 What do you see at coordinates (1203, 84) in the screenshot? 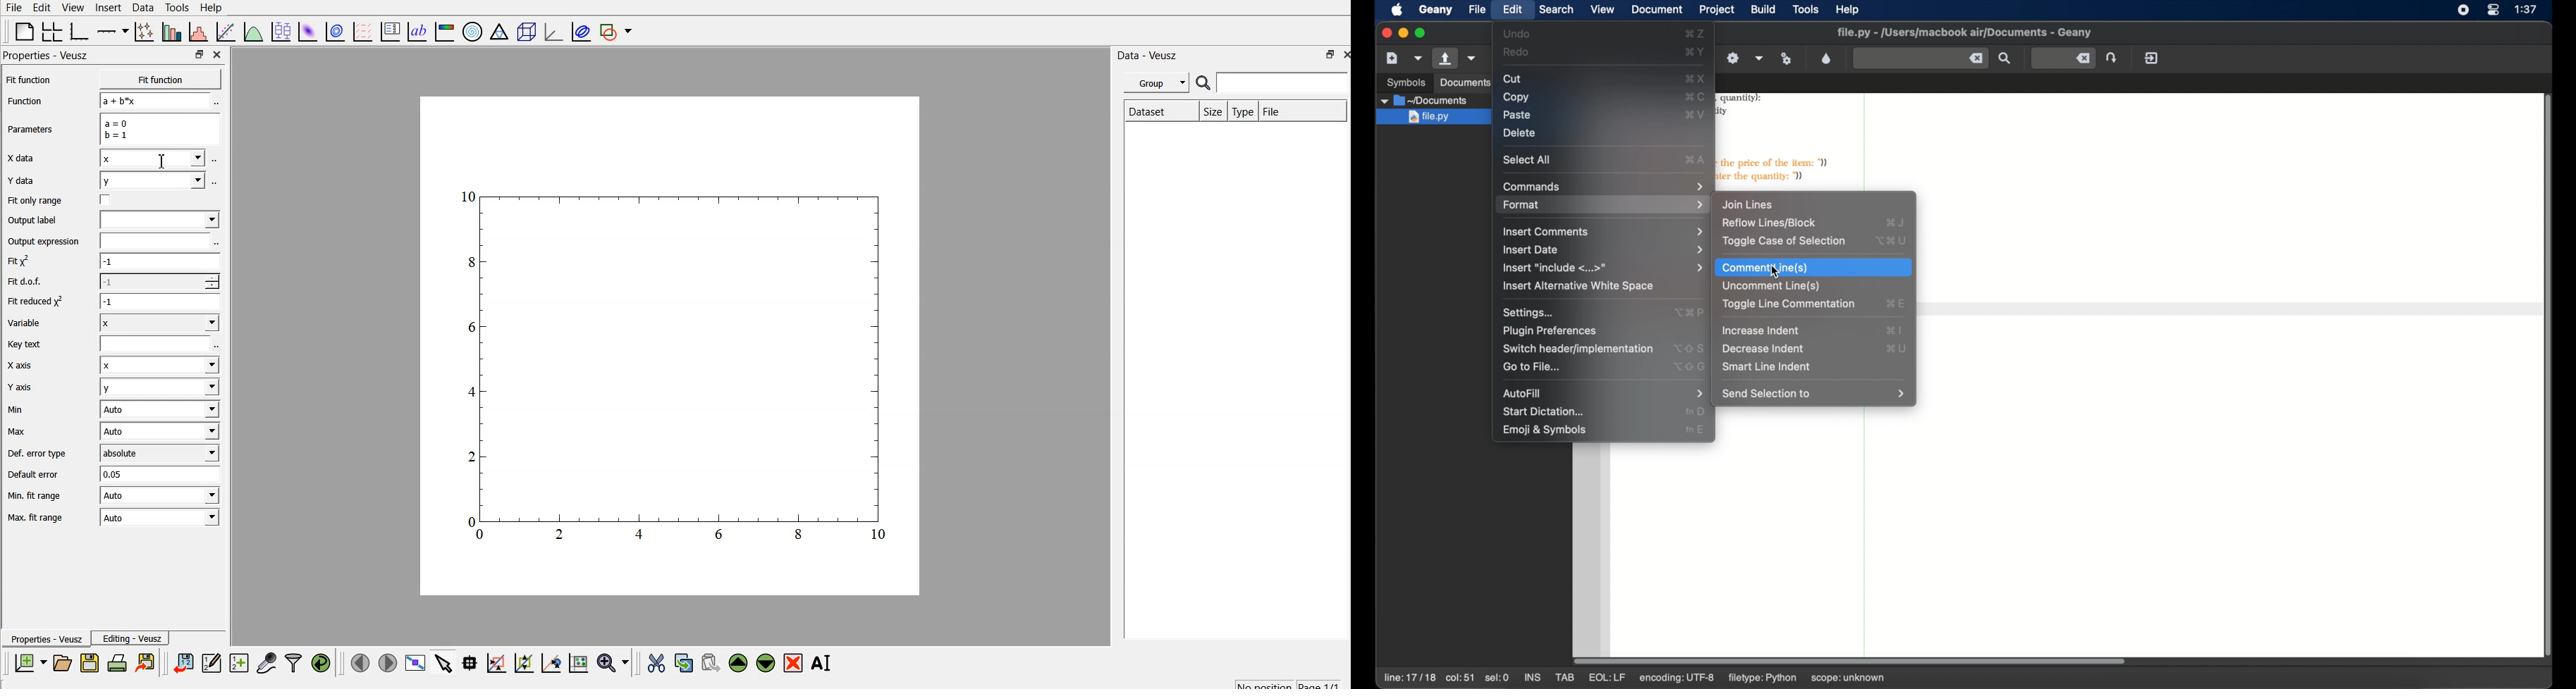
I see `search` at bounding box center [1203, 84].